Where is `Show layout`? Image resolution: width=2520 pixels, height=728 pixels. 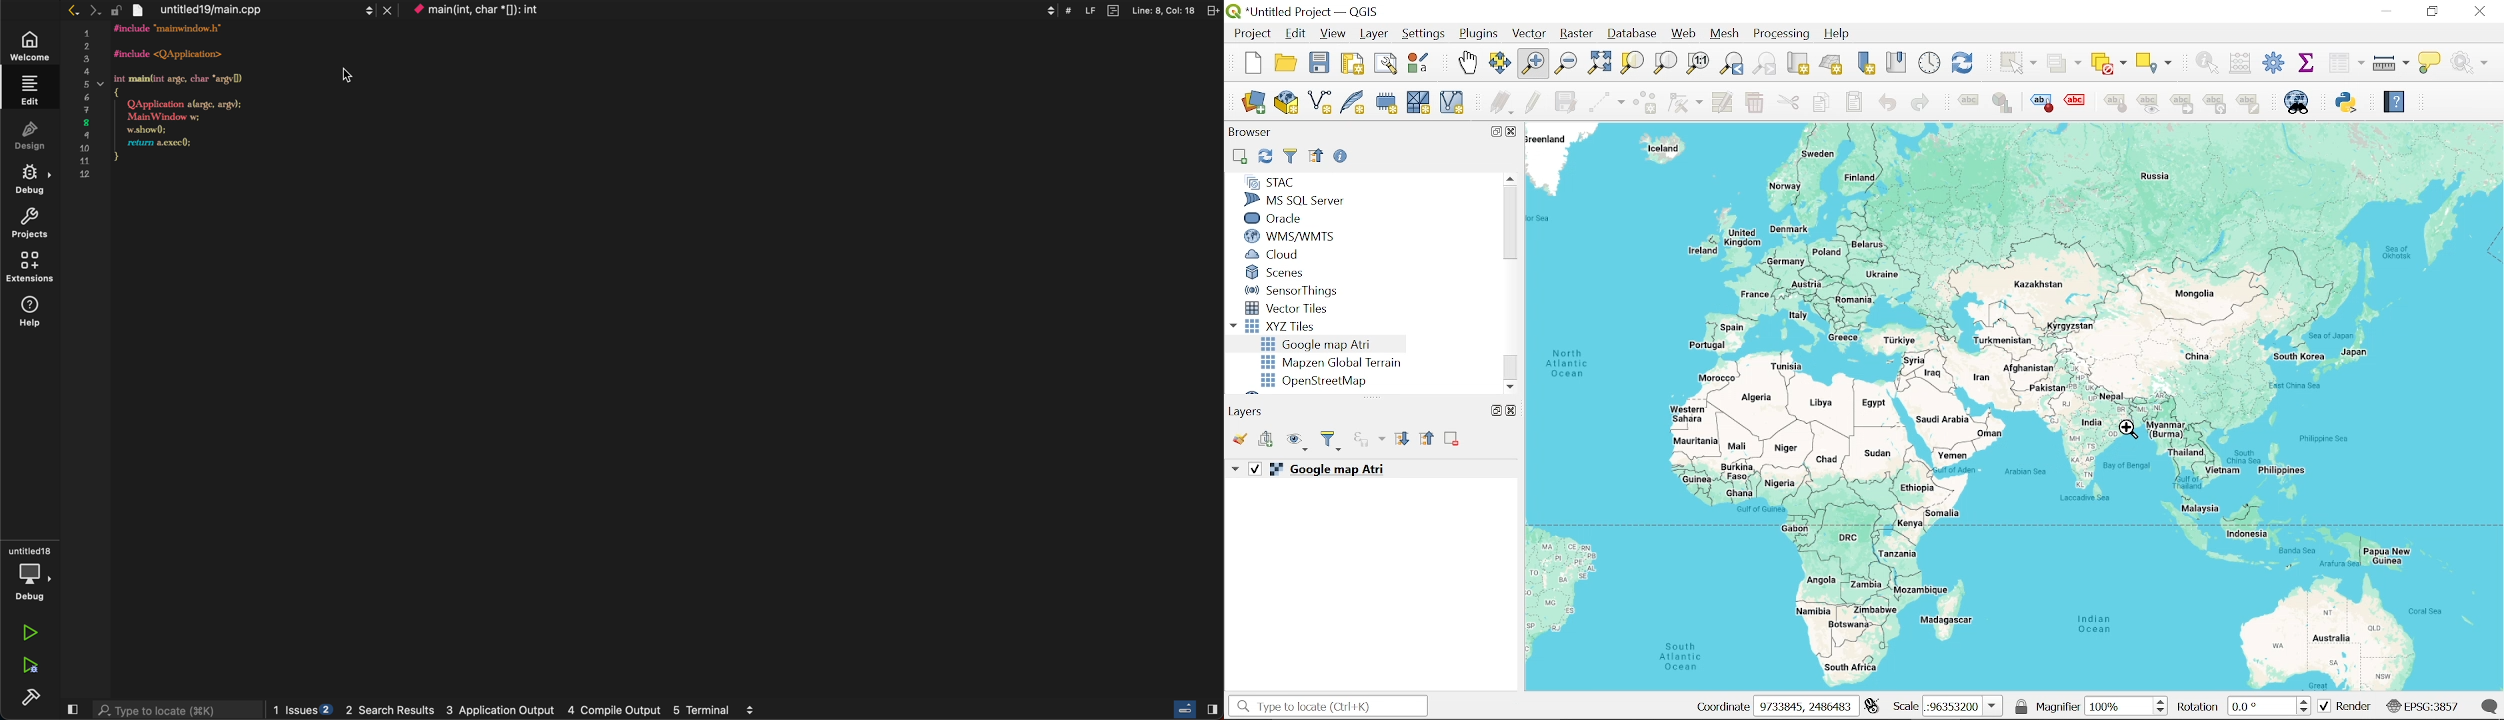
Show layout is located at coordinates (1387, 65).